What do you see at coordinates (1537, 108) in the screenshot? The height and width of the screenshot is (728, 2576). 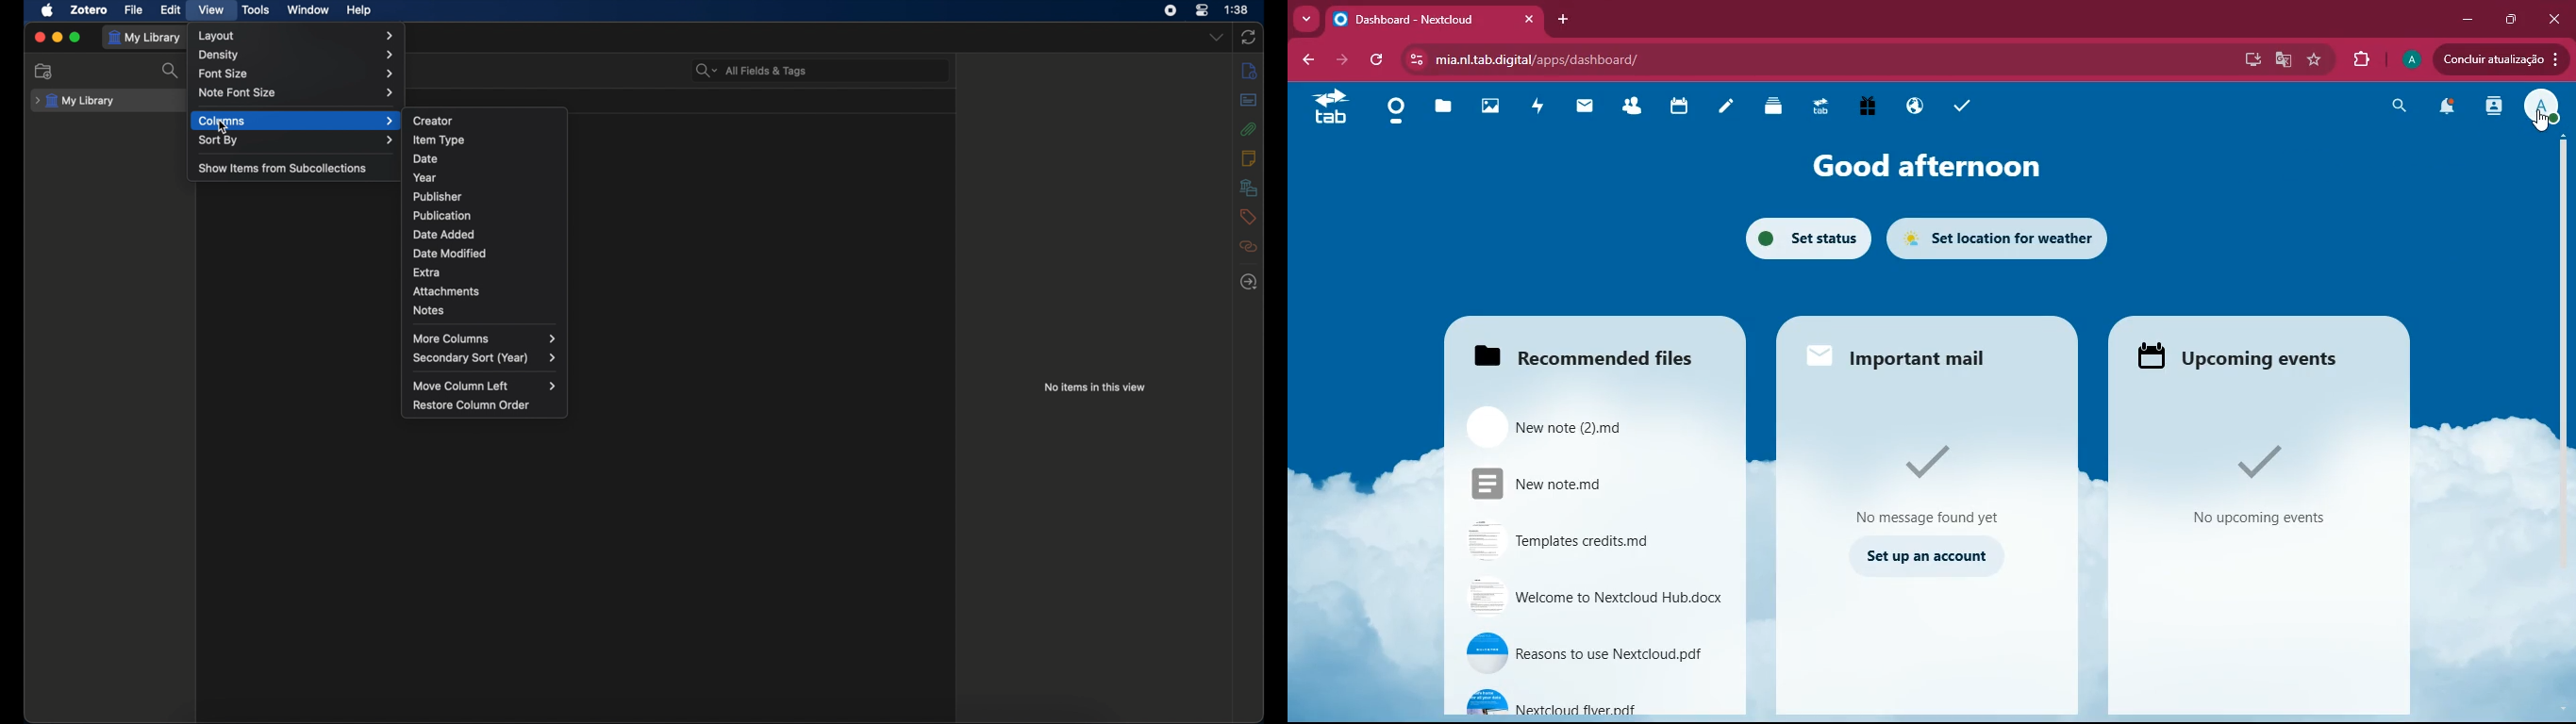 I see `activity` at bounding box center [1537, 108].